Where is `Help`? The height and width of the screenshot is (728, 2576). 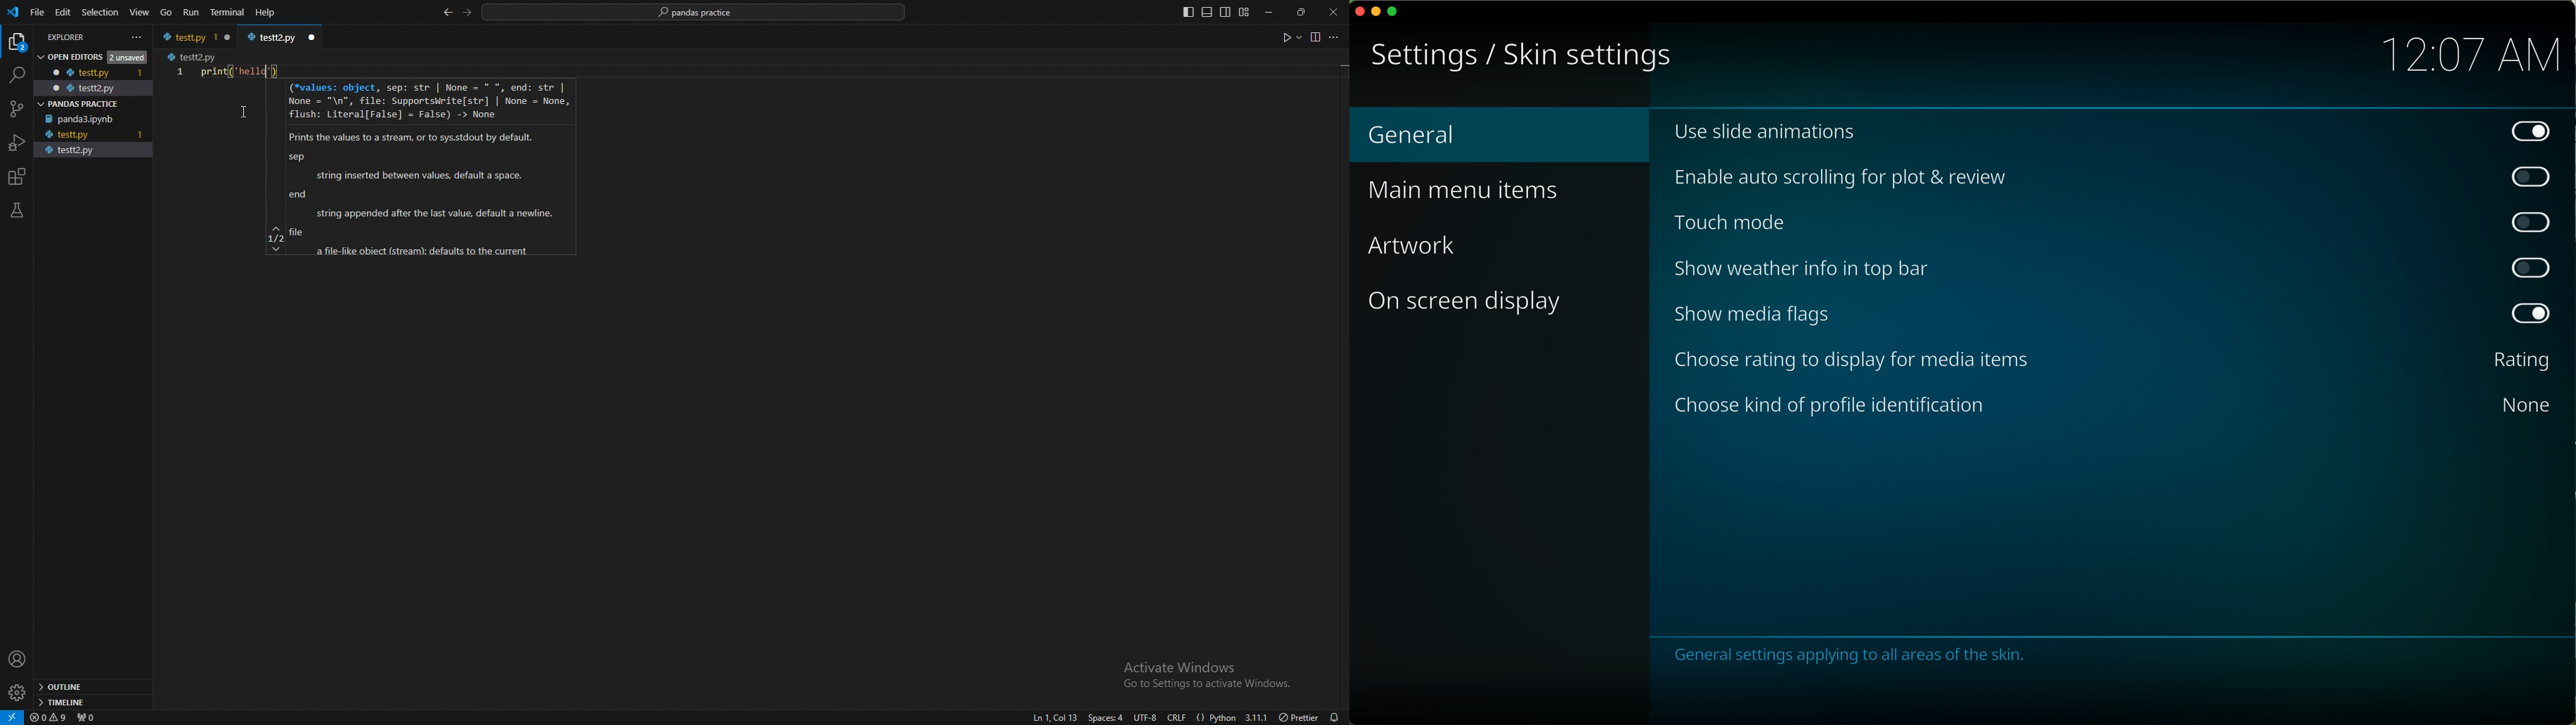
Help is located at coordinates (264, 13).